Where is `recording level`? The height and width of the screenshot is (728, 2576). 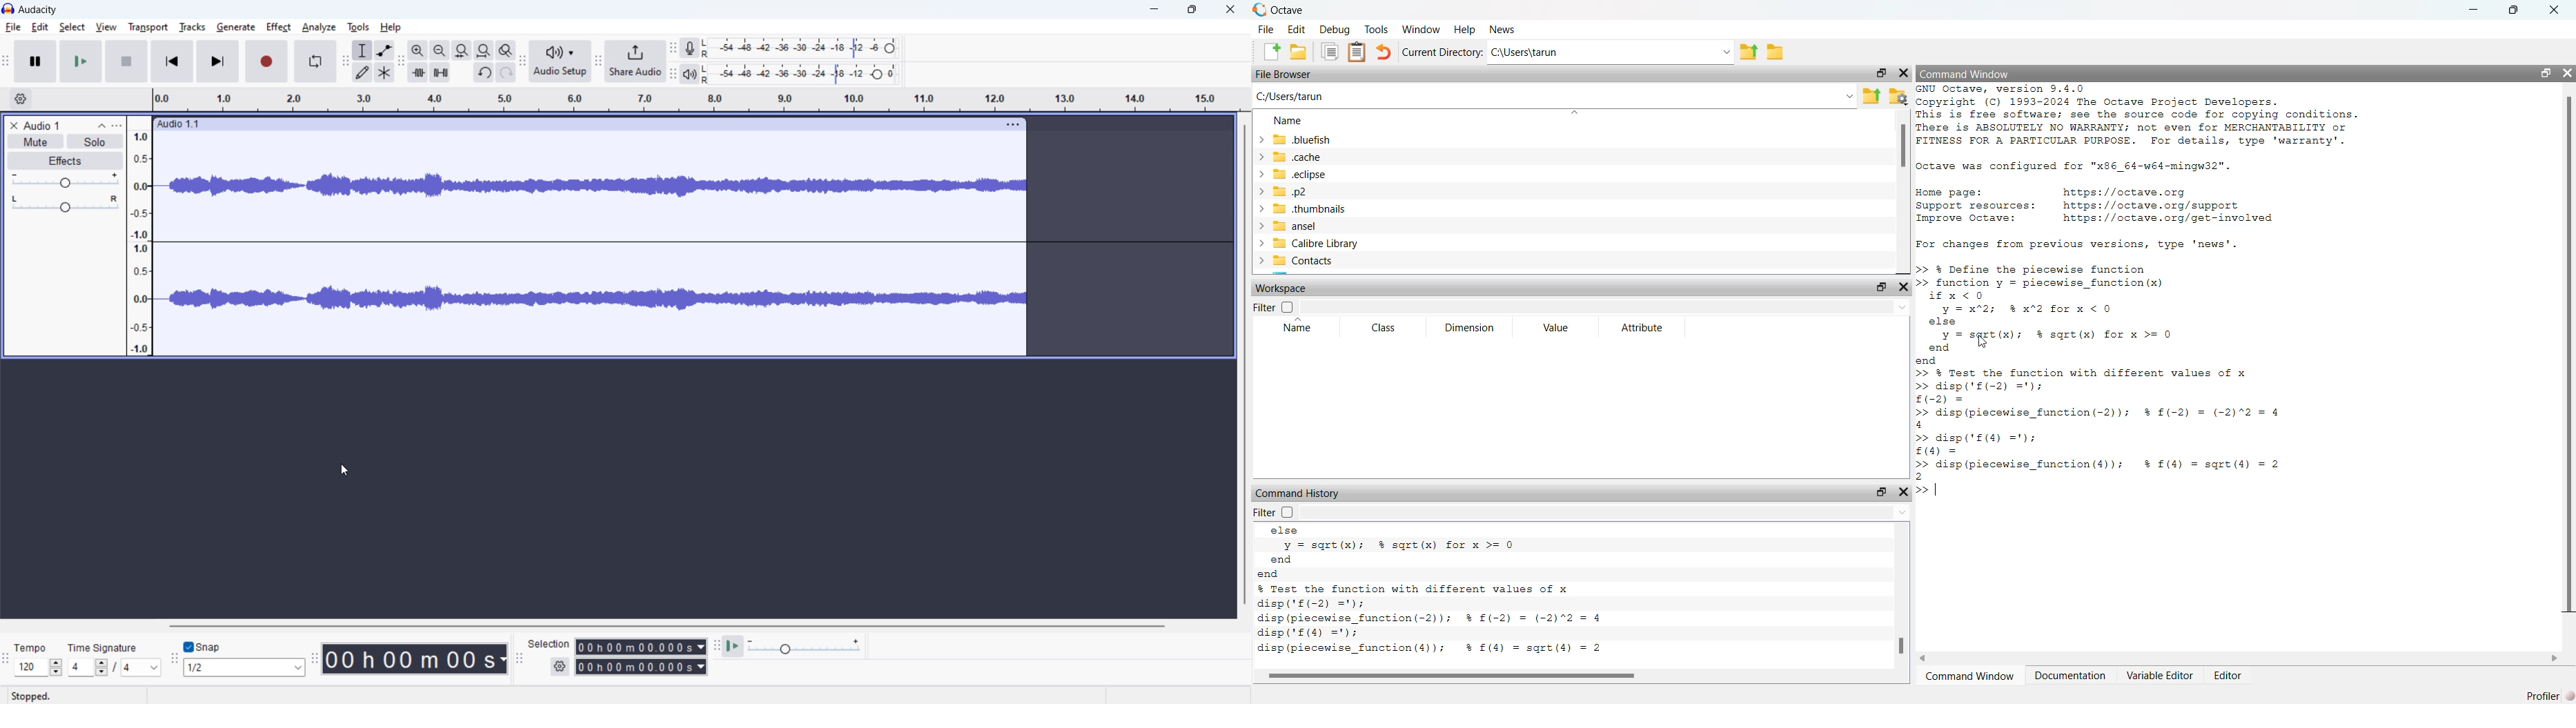
recording level is located at coordinates (800, 48).